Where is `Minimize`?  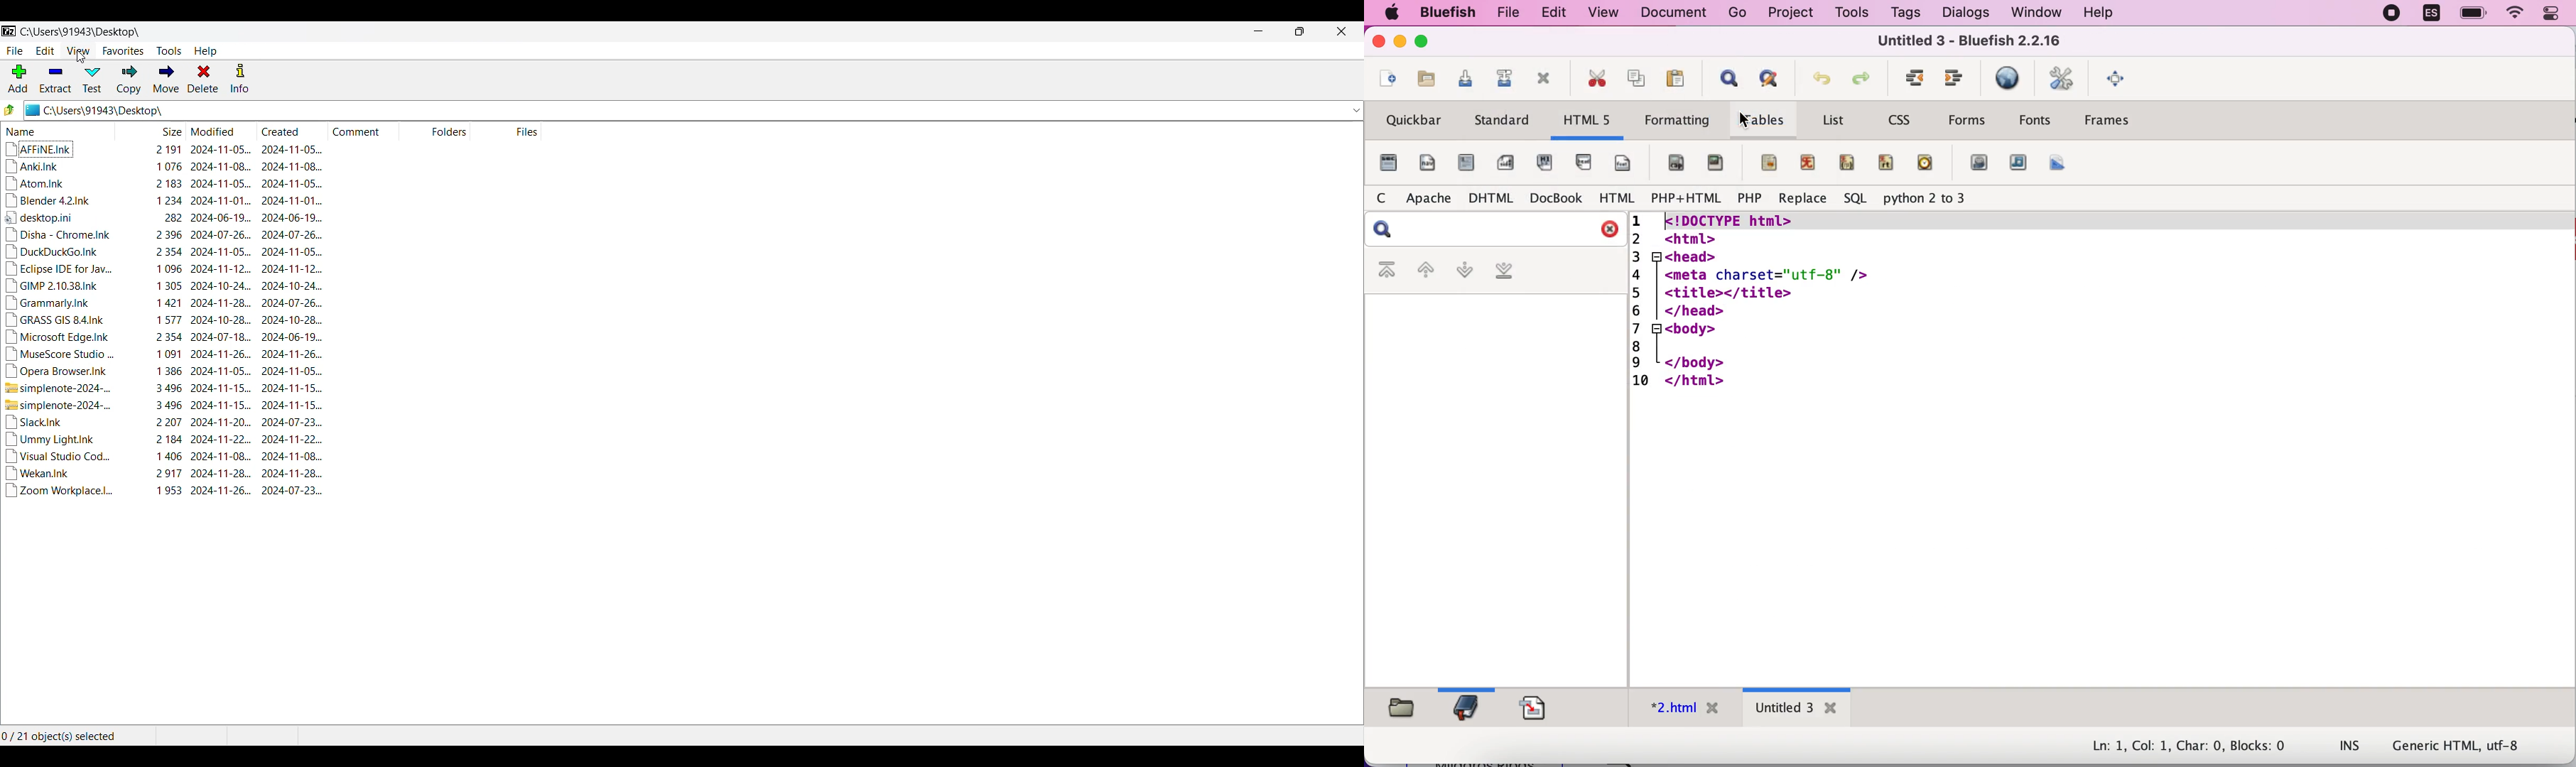
Minimize is located at coordinates (1258, 31).